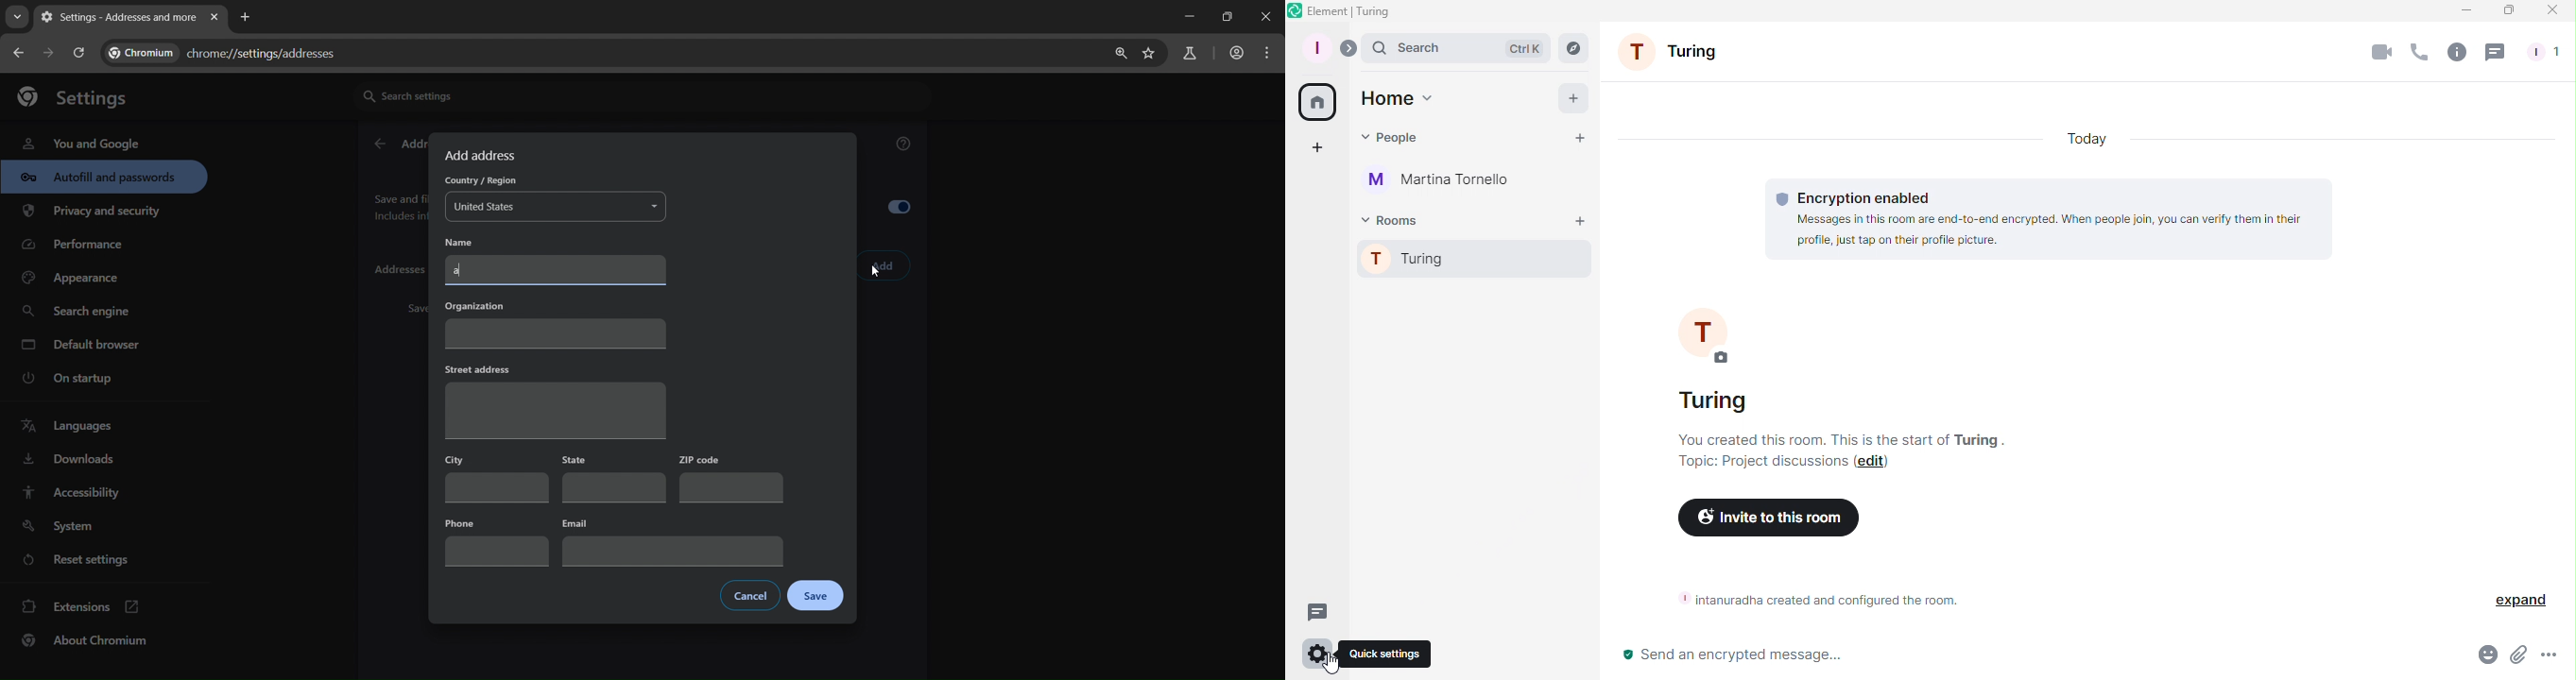 The width and height of the screenshot is (2576, 700). I want to click on Call, so click(2418, 59).